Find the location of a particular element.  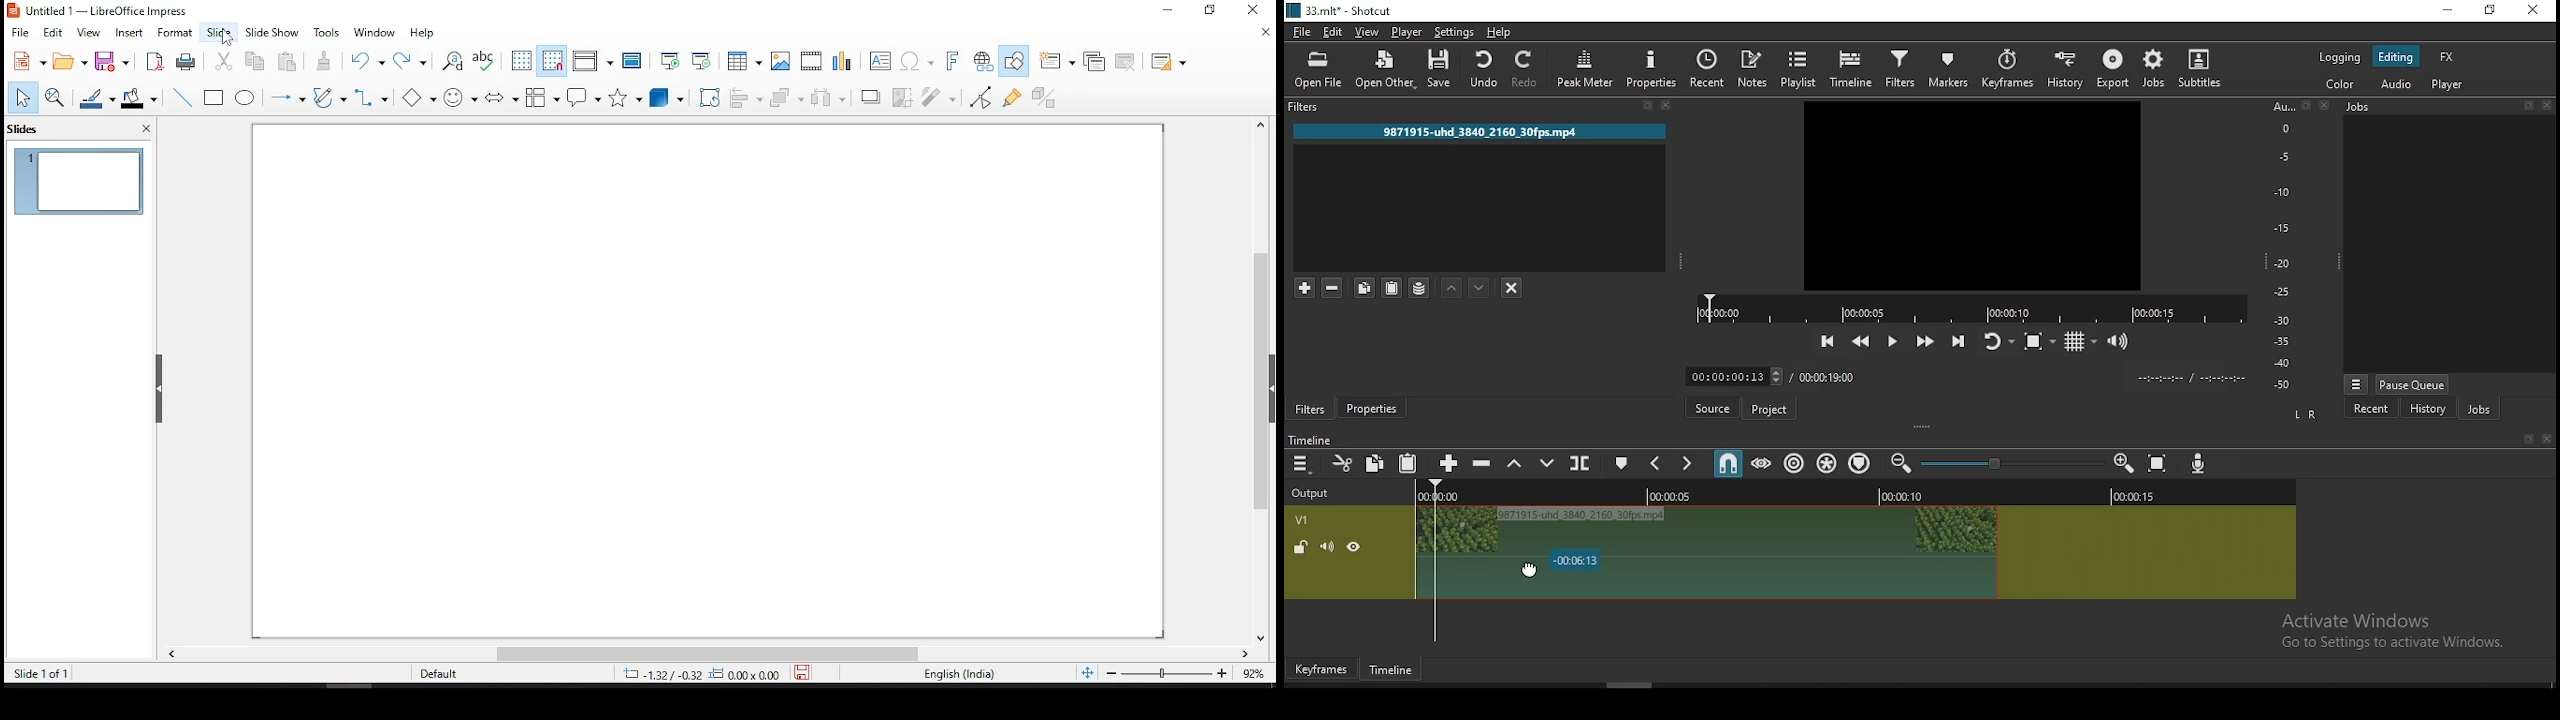

create/edit marker is located at coordinates (1623, 464).